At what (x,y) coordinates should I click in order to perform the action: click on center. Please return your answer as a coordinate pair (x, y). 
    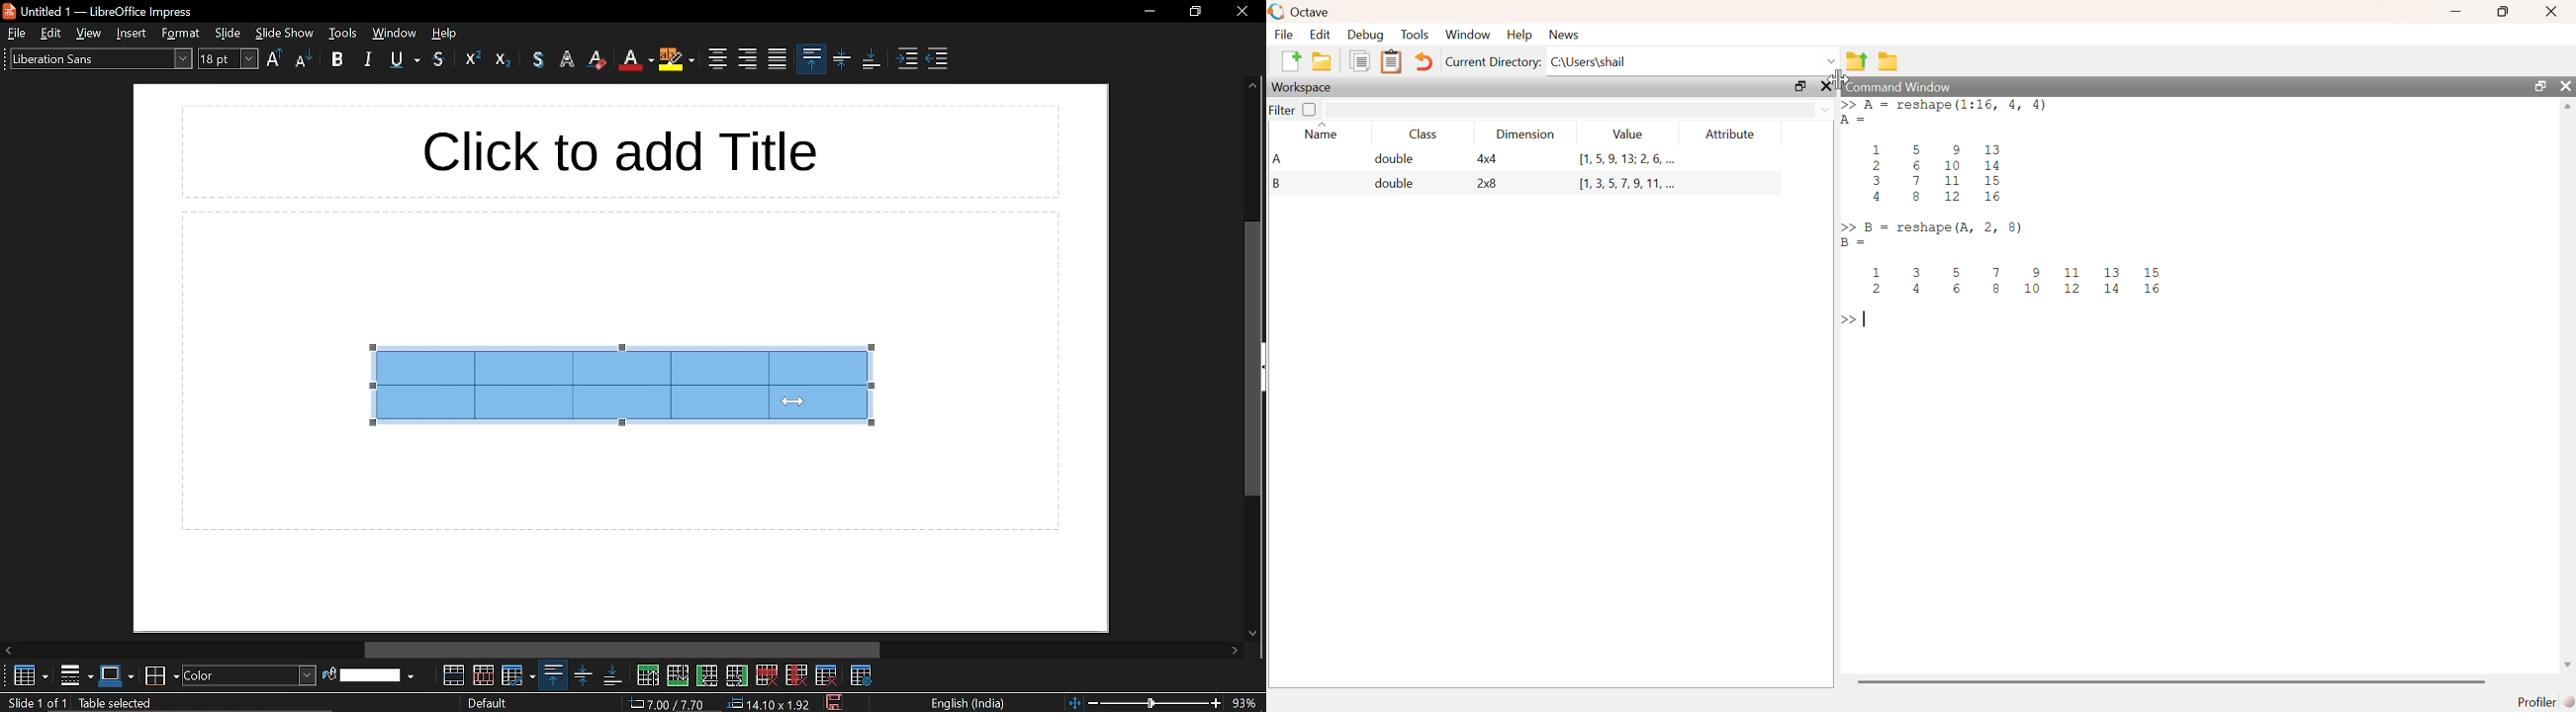
    Looking at the image, I should click on (716, 56).